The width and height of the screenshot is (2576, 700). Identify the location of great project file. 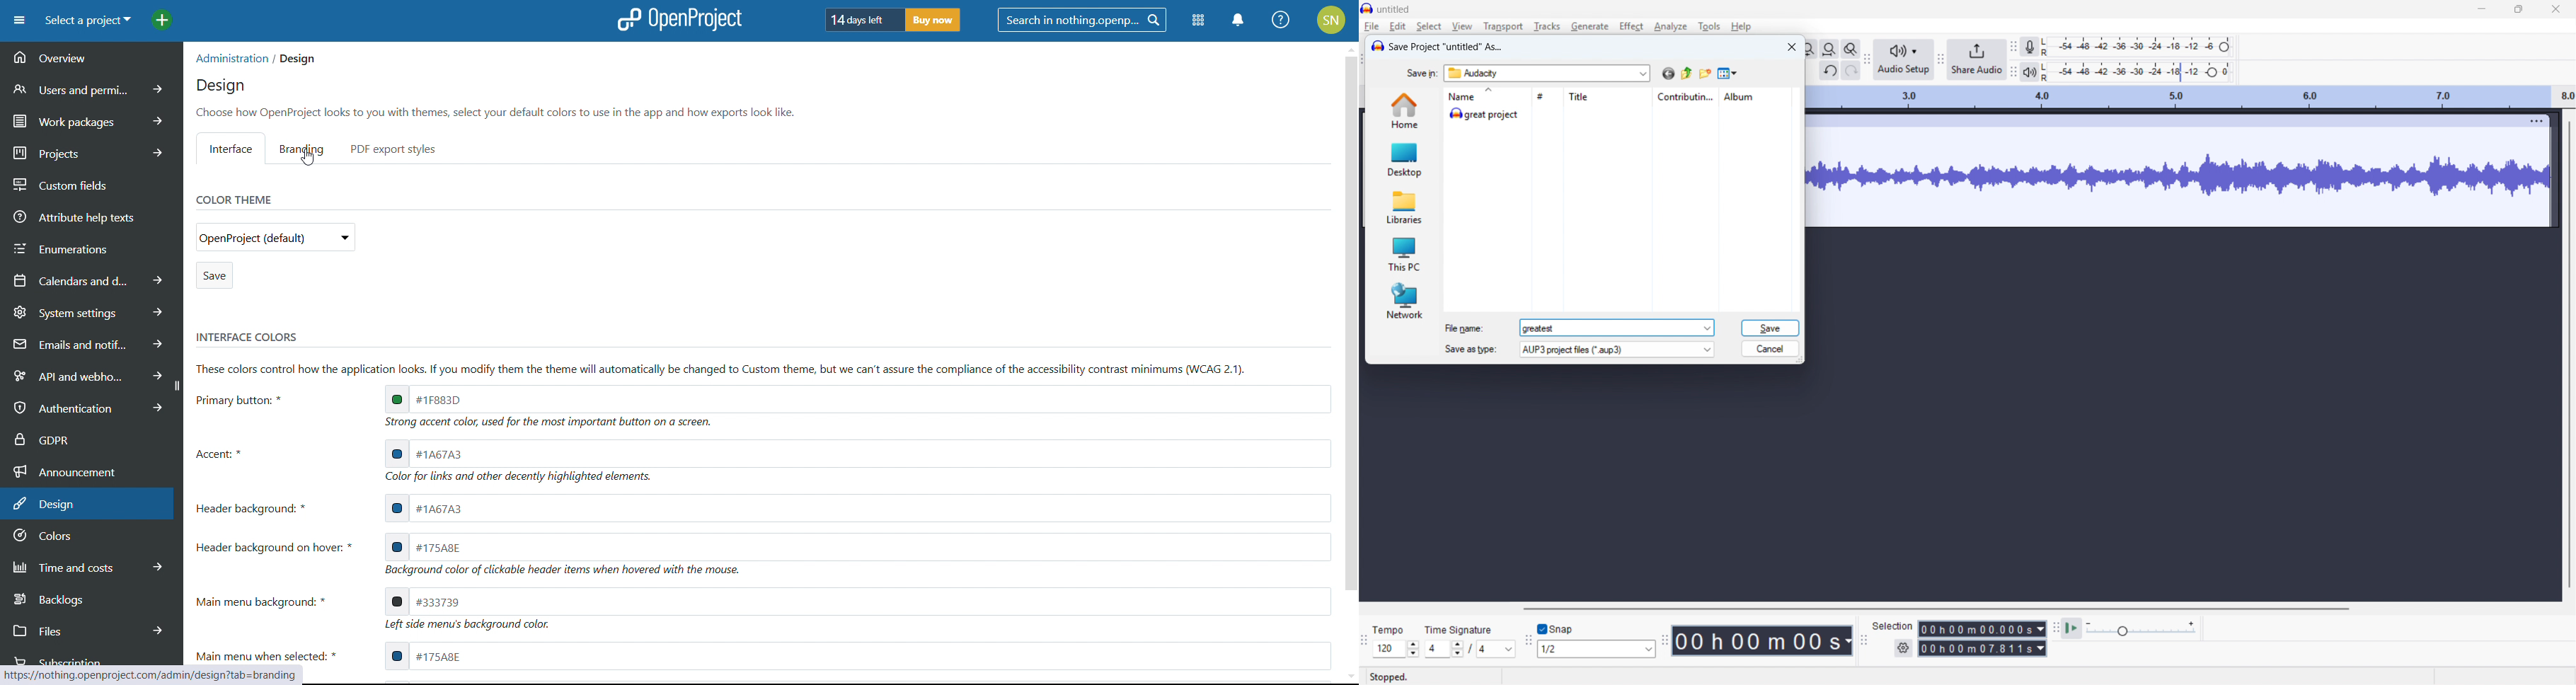
(1620, 114).